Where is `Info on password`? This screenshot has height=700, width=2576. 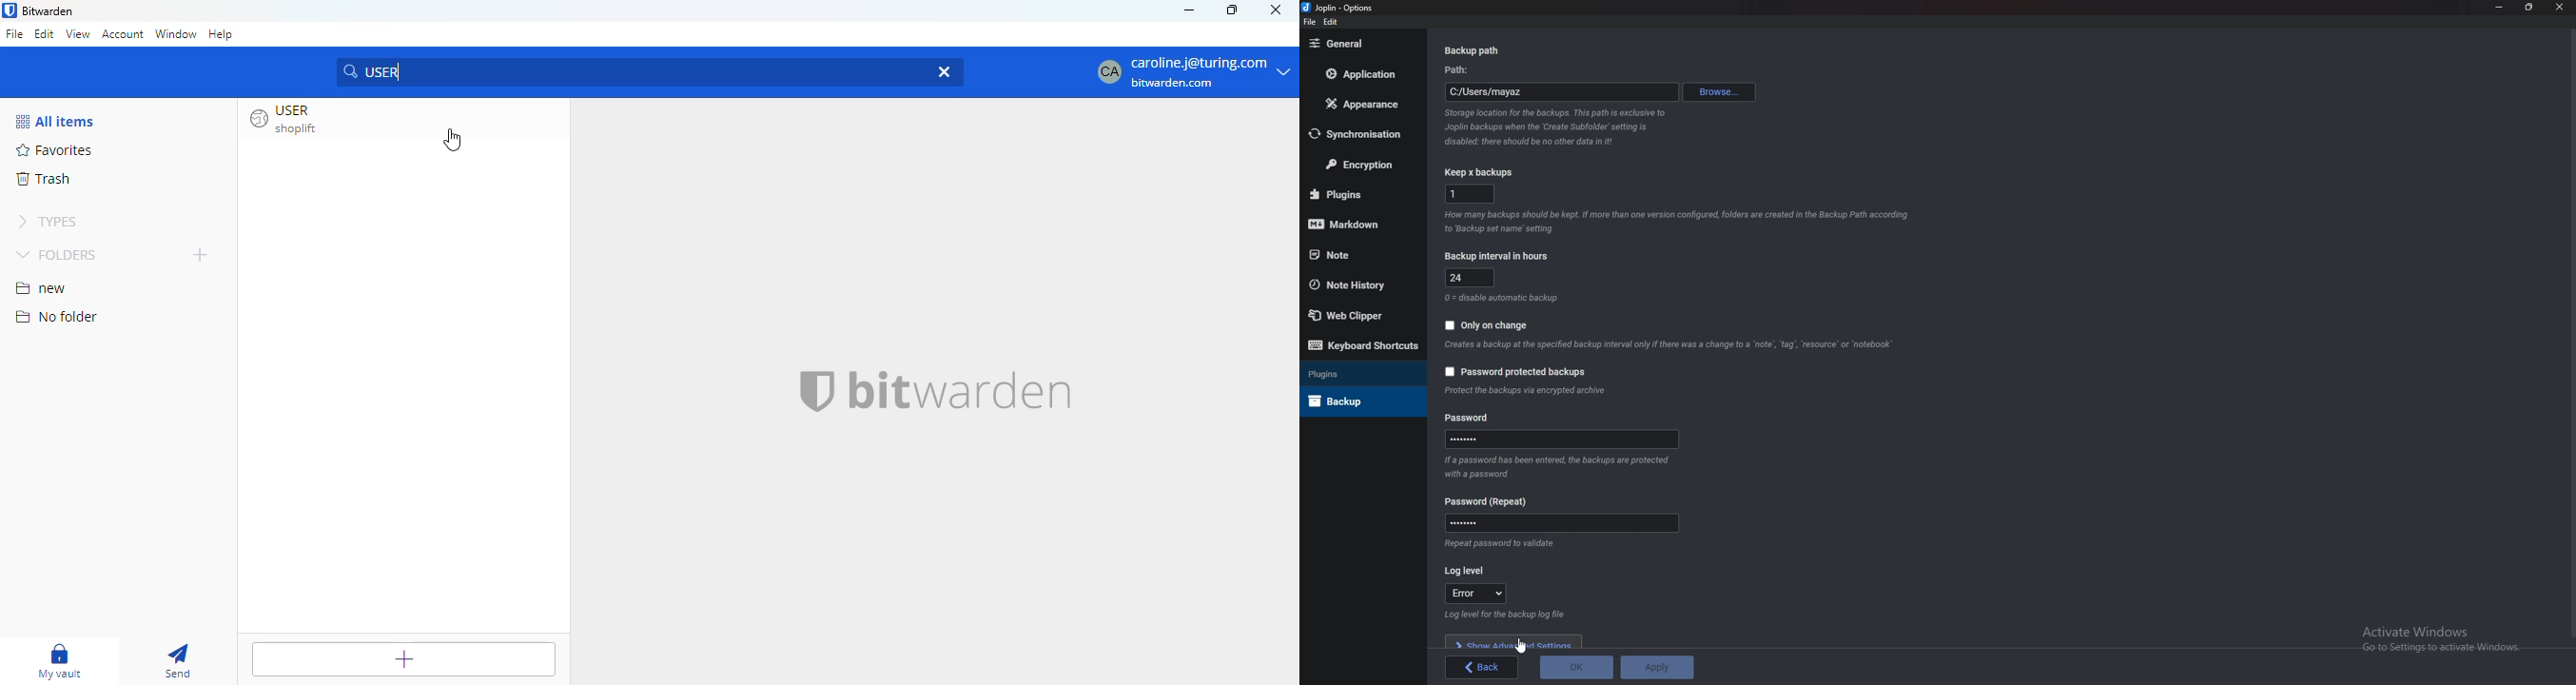 Info on password is located at coordinates (1496, 544).